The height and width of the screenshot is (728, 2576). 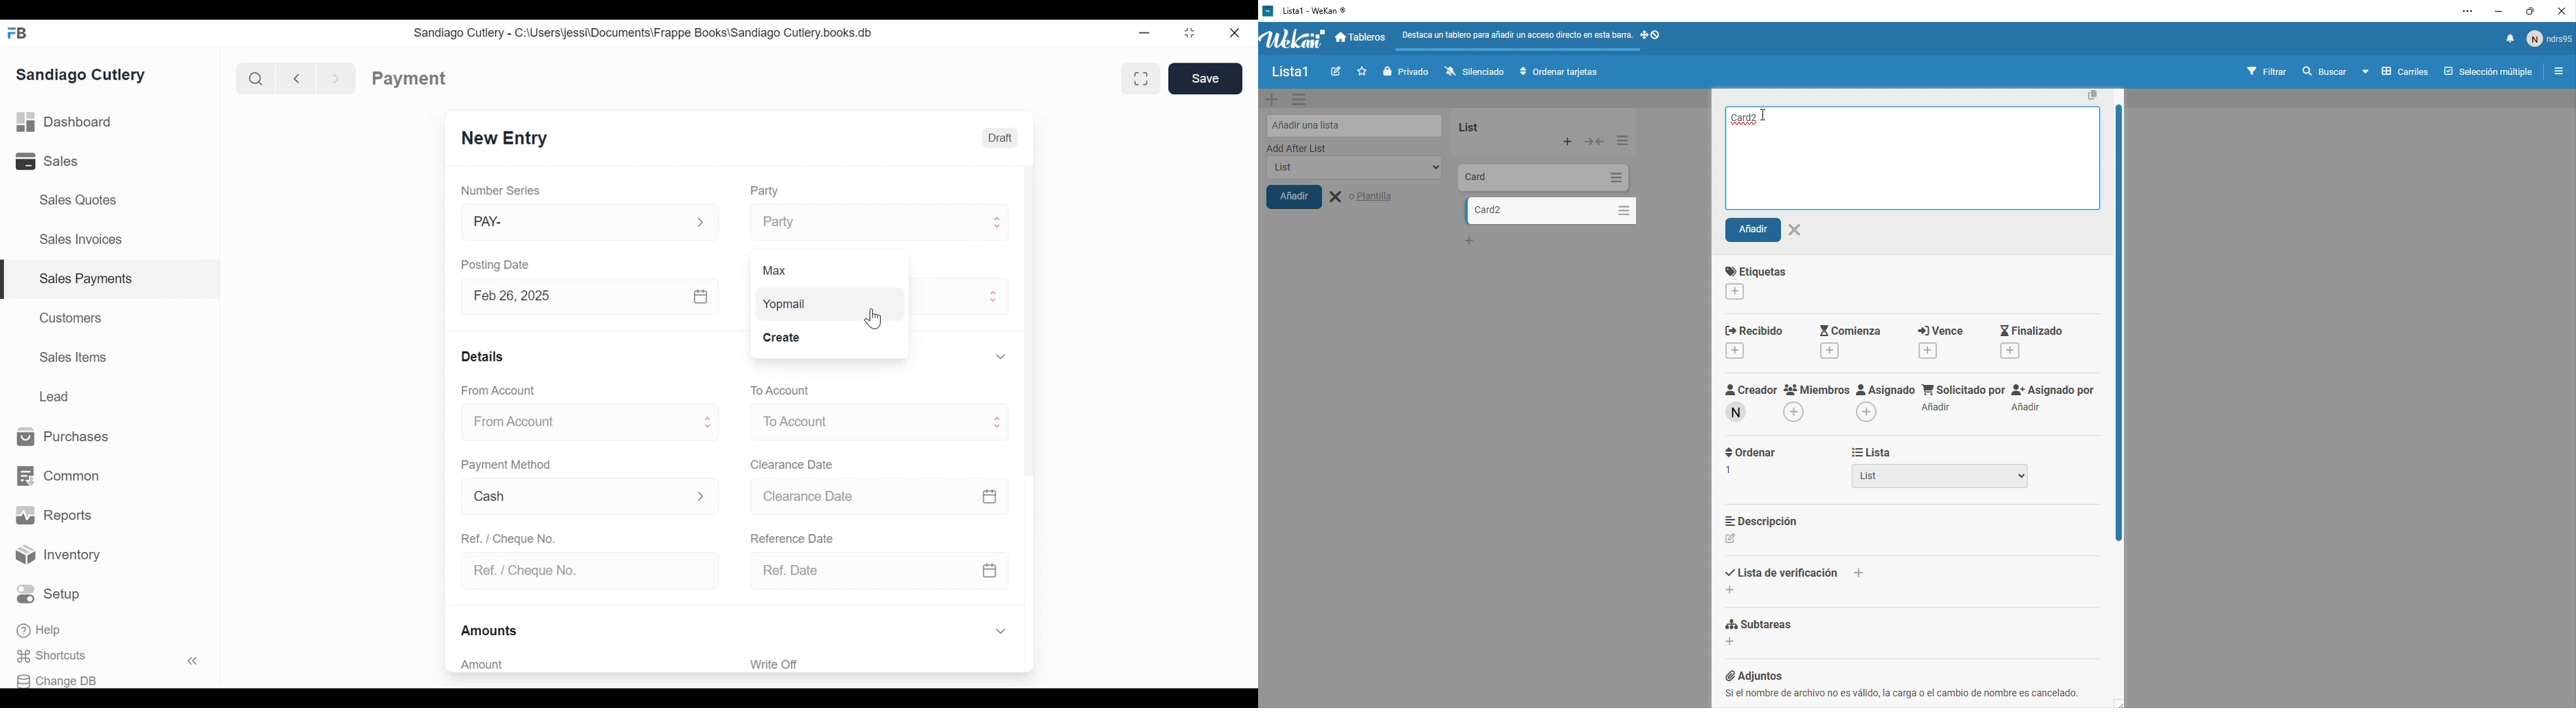 I want to click on Posting Date, so click(x=497, y=264).